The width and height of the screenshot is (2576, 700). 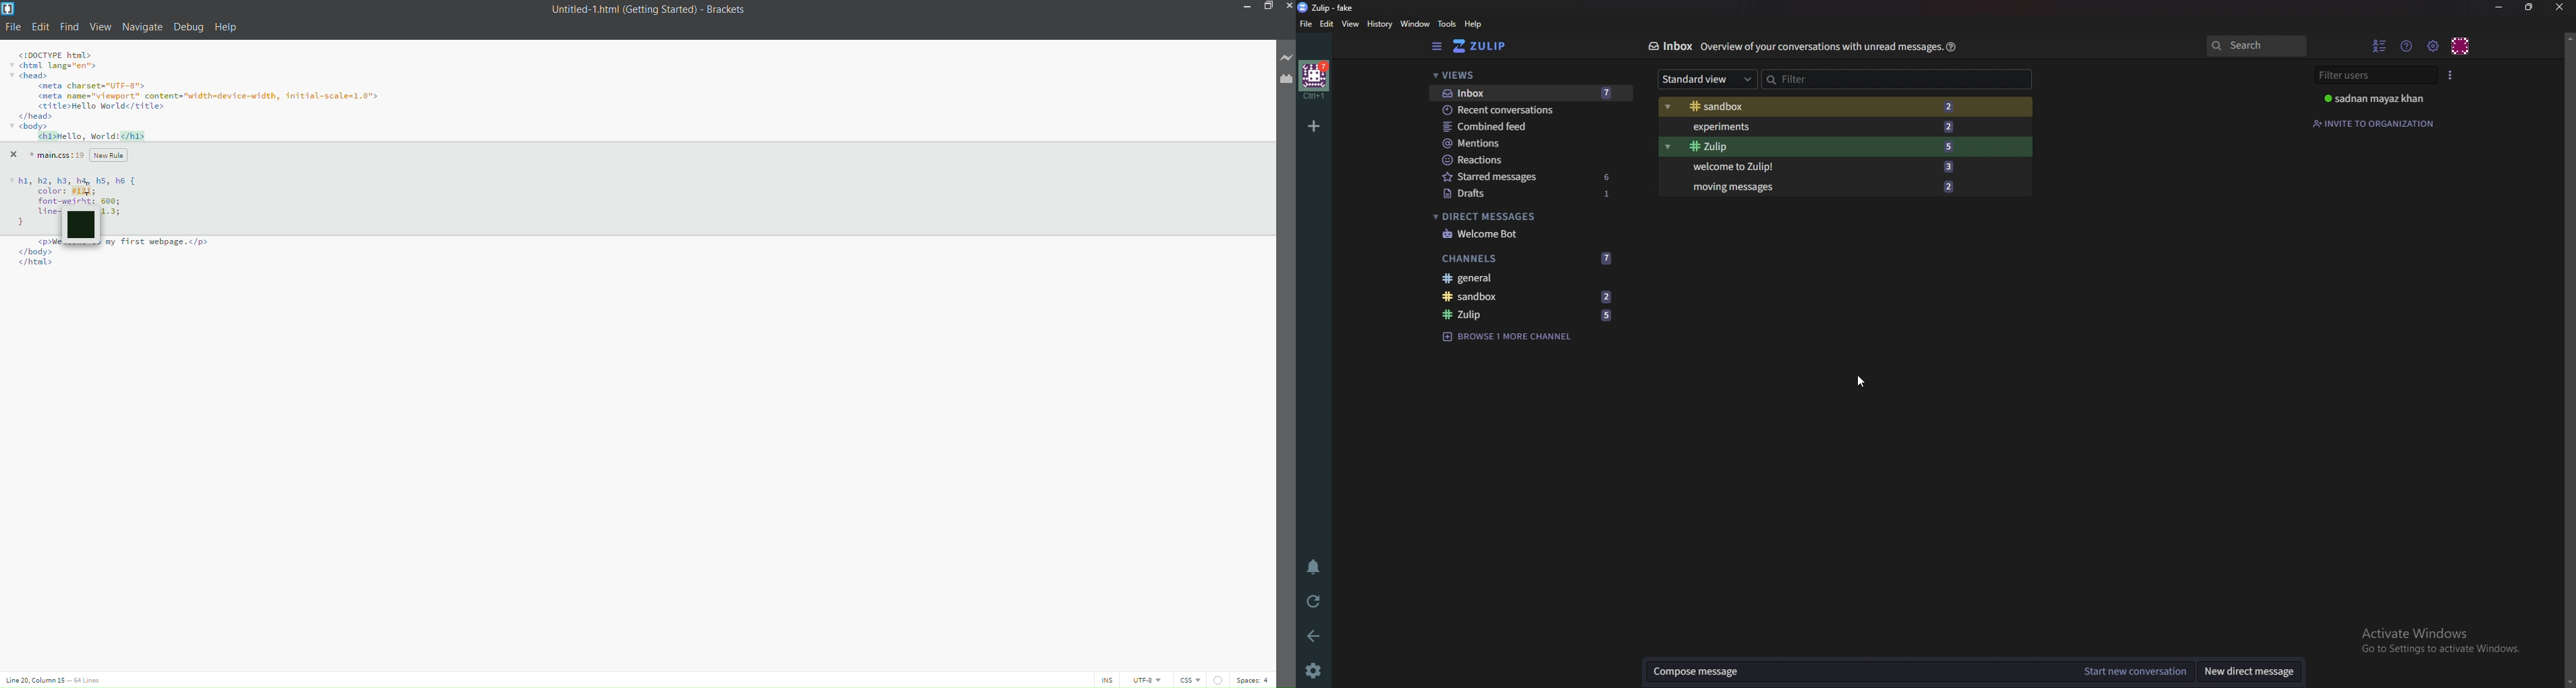 I want to click on Code, so click(x=80, y=189).